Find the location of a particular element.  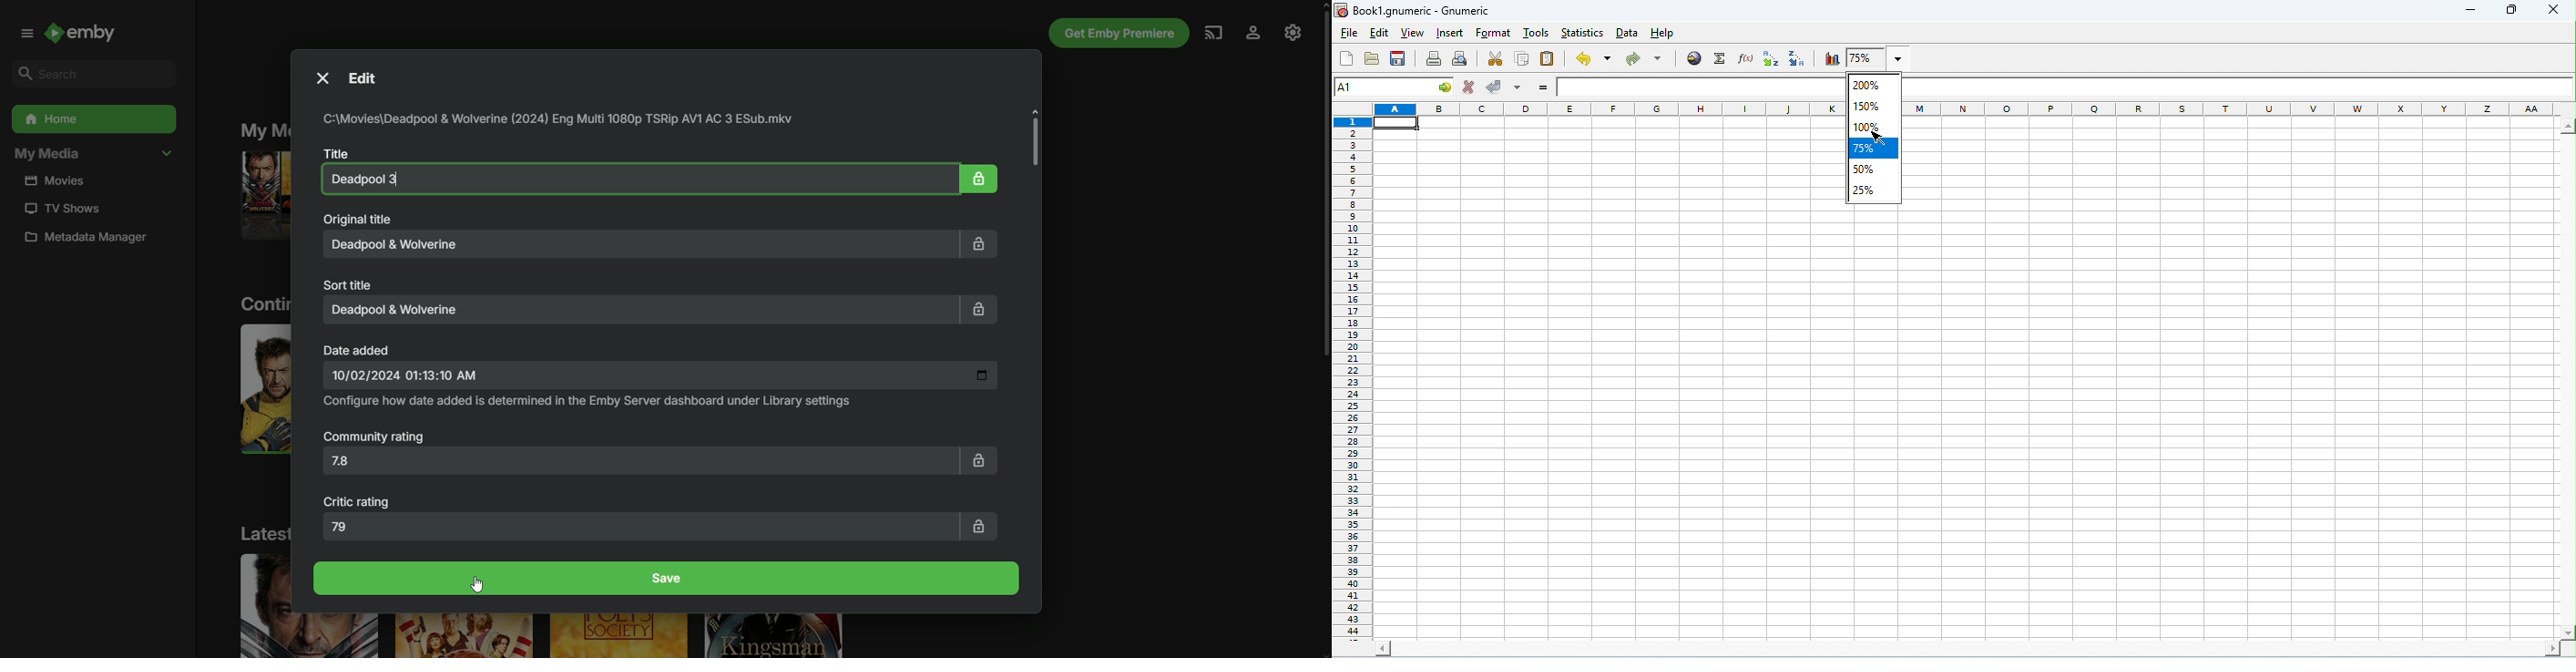

row numbers is located at coordinates (1352, 378).